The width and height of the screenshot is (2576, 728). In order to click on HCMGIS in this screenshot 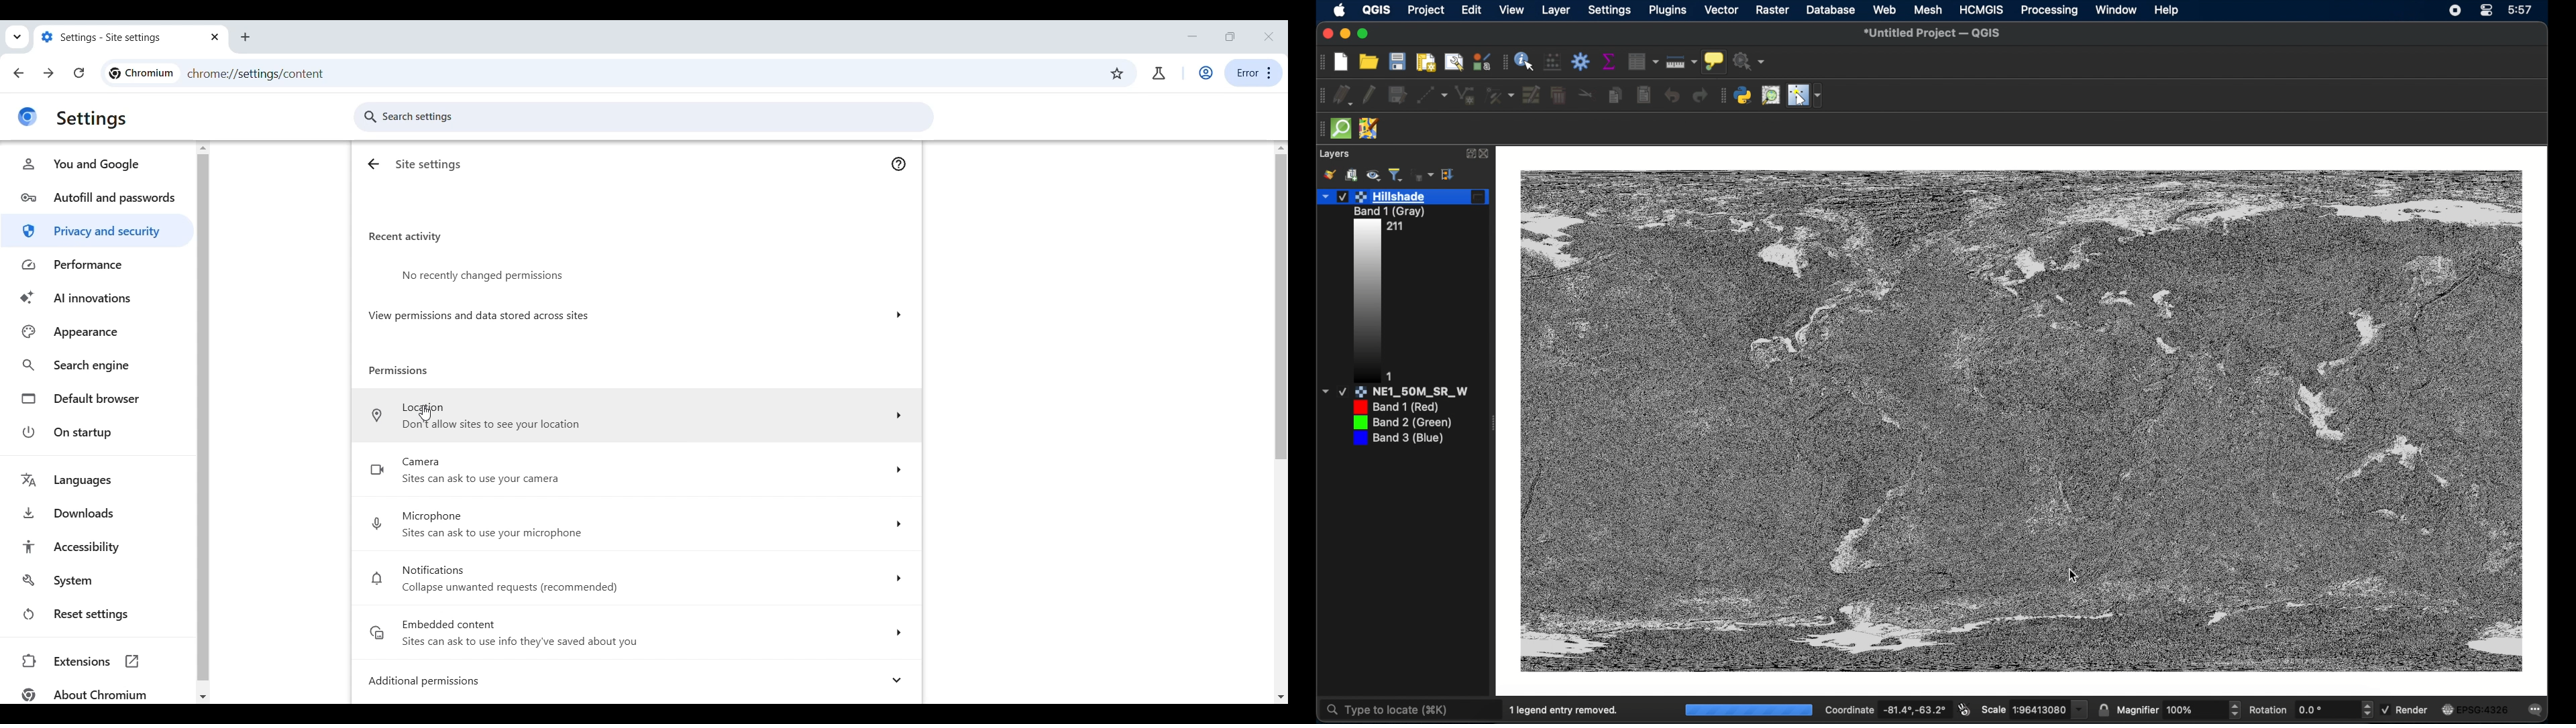, I will do `click(1981, 9)`.